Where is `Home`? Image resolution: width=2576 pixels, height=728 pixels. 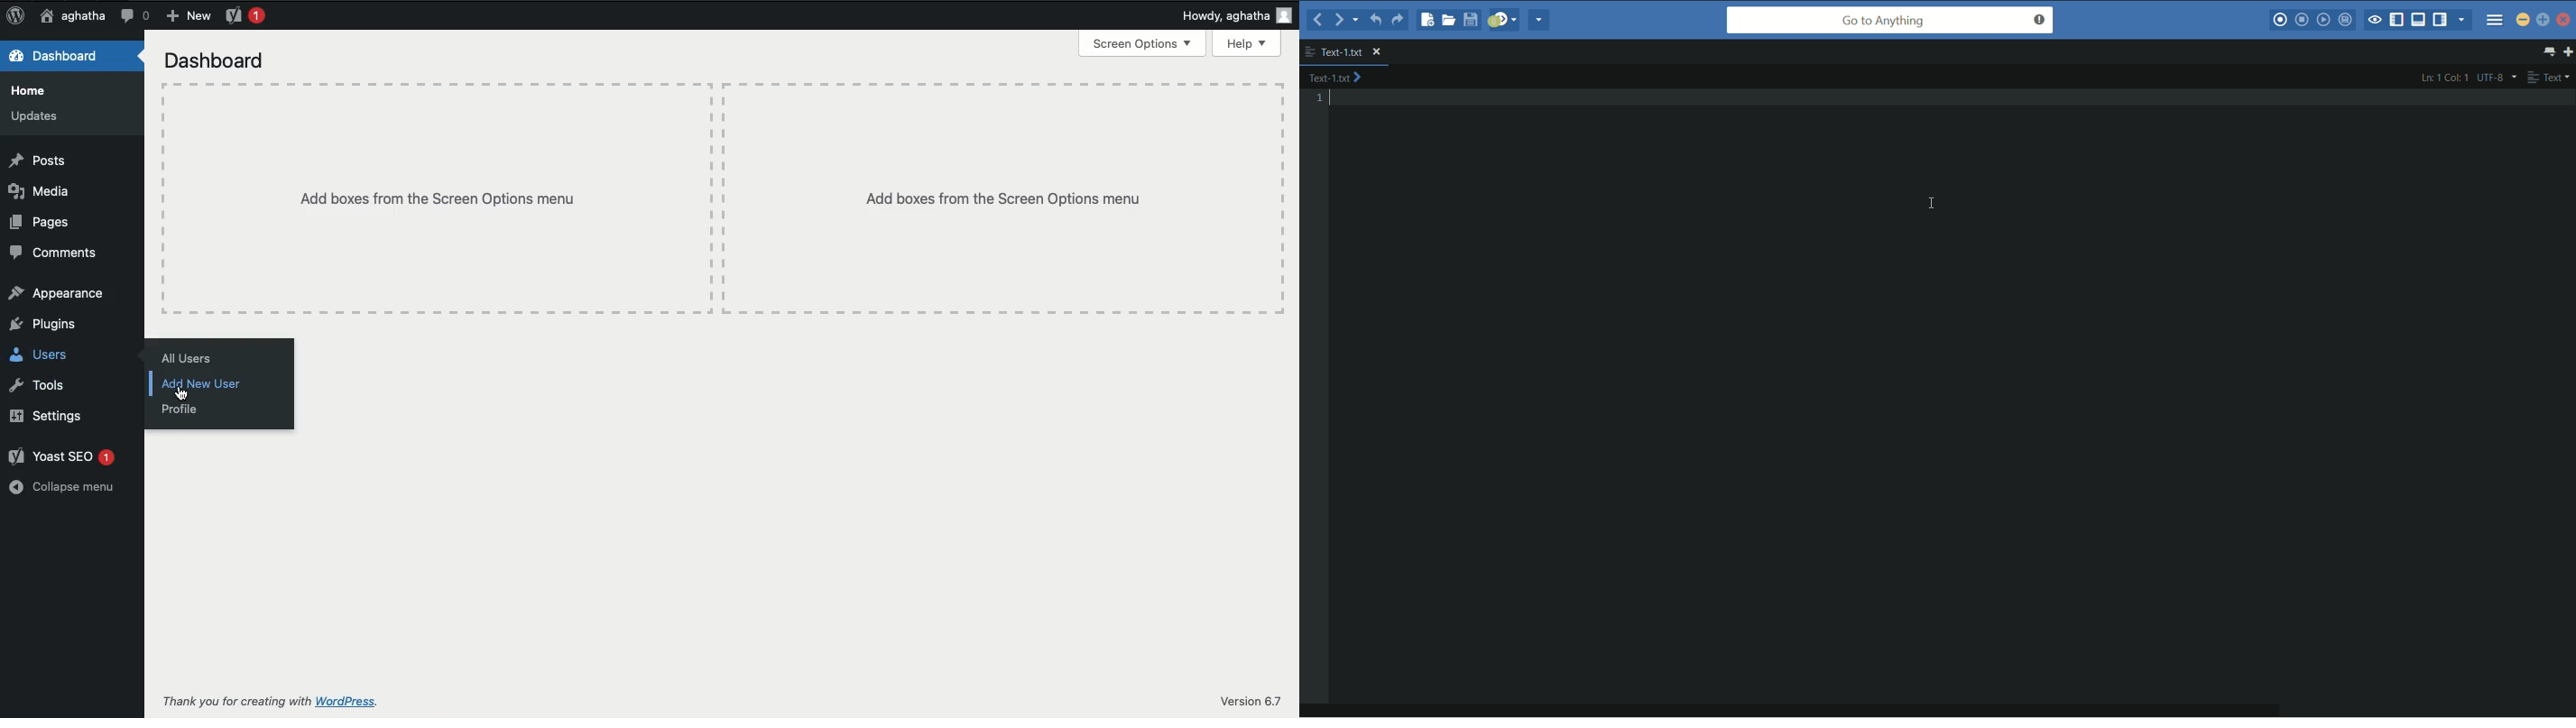
Home is located at coordinates (31, 91).